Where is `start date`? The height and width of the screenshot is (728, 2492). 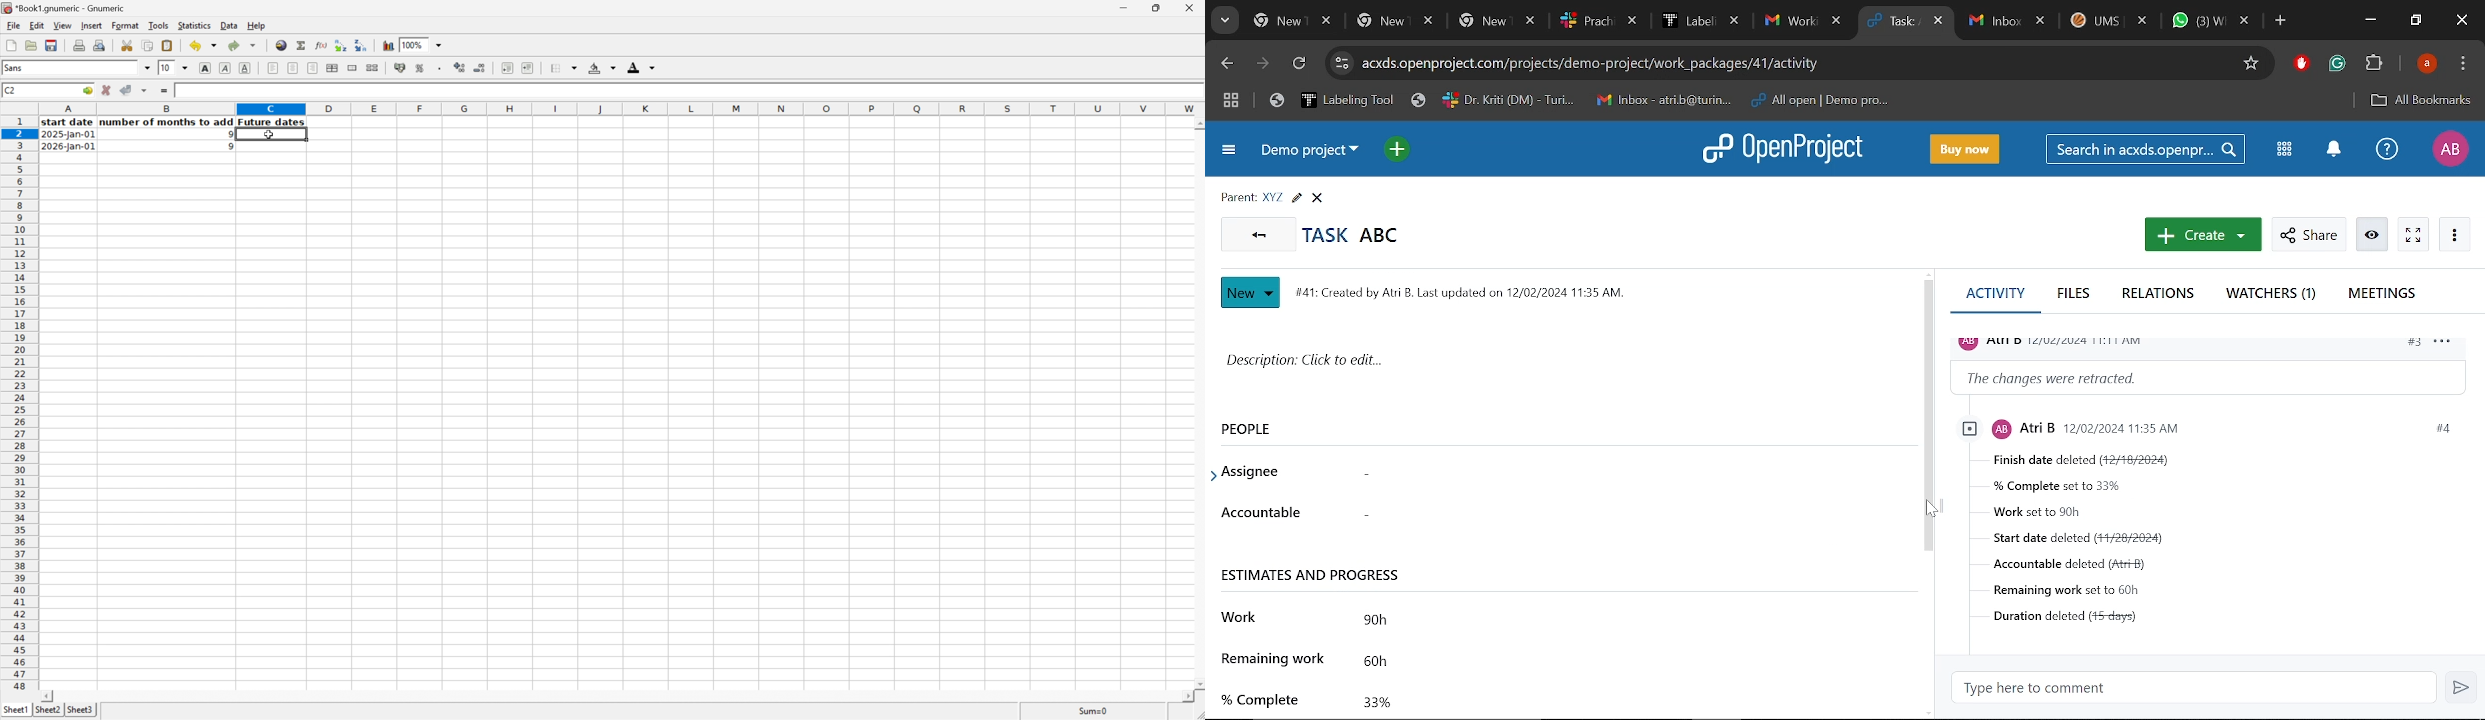
start date is located at coordinates (197, 89).